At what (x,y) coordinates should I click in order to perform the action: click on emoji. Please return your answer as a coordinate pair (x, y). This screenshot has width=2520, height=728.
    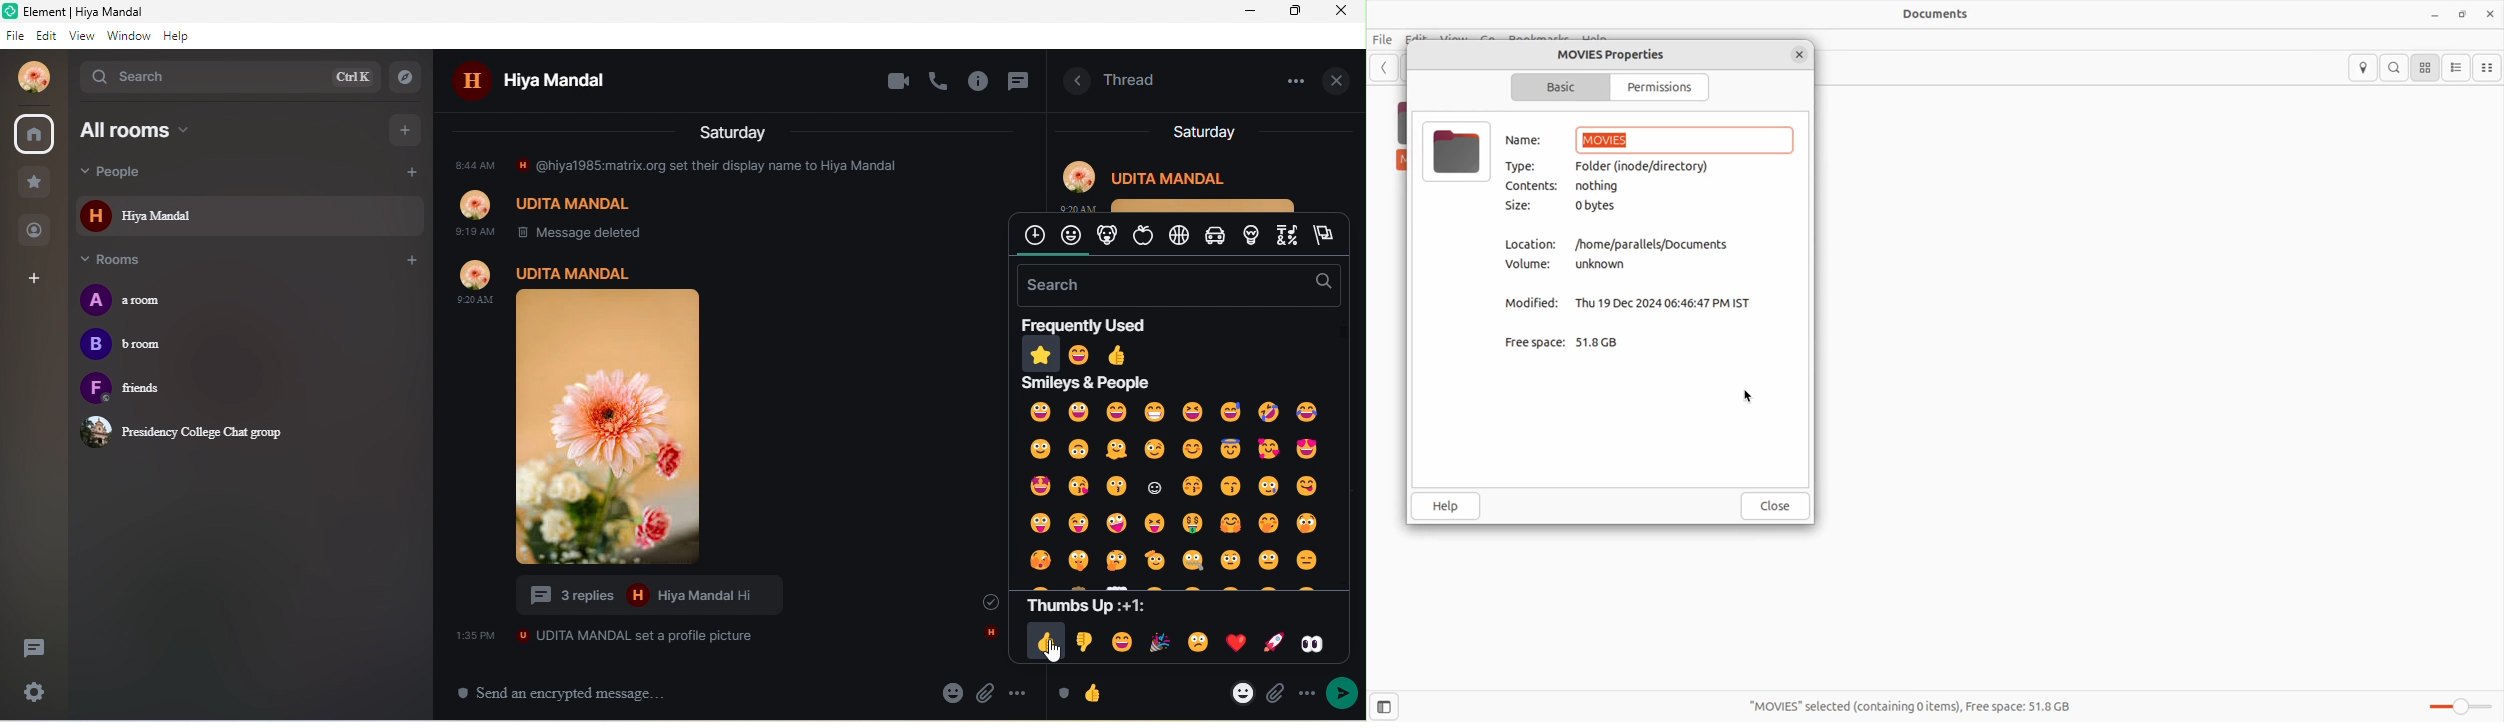
    Looking at the image, I should click on (952, 692).